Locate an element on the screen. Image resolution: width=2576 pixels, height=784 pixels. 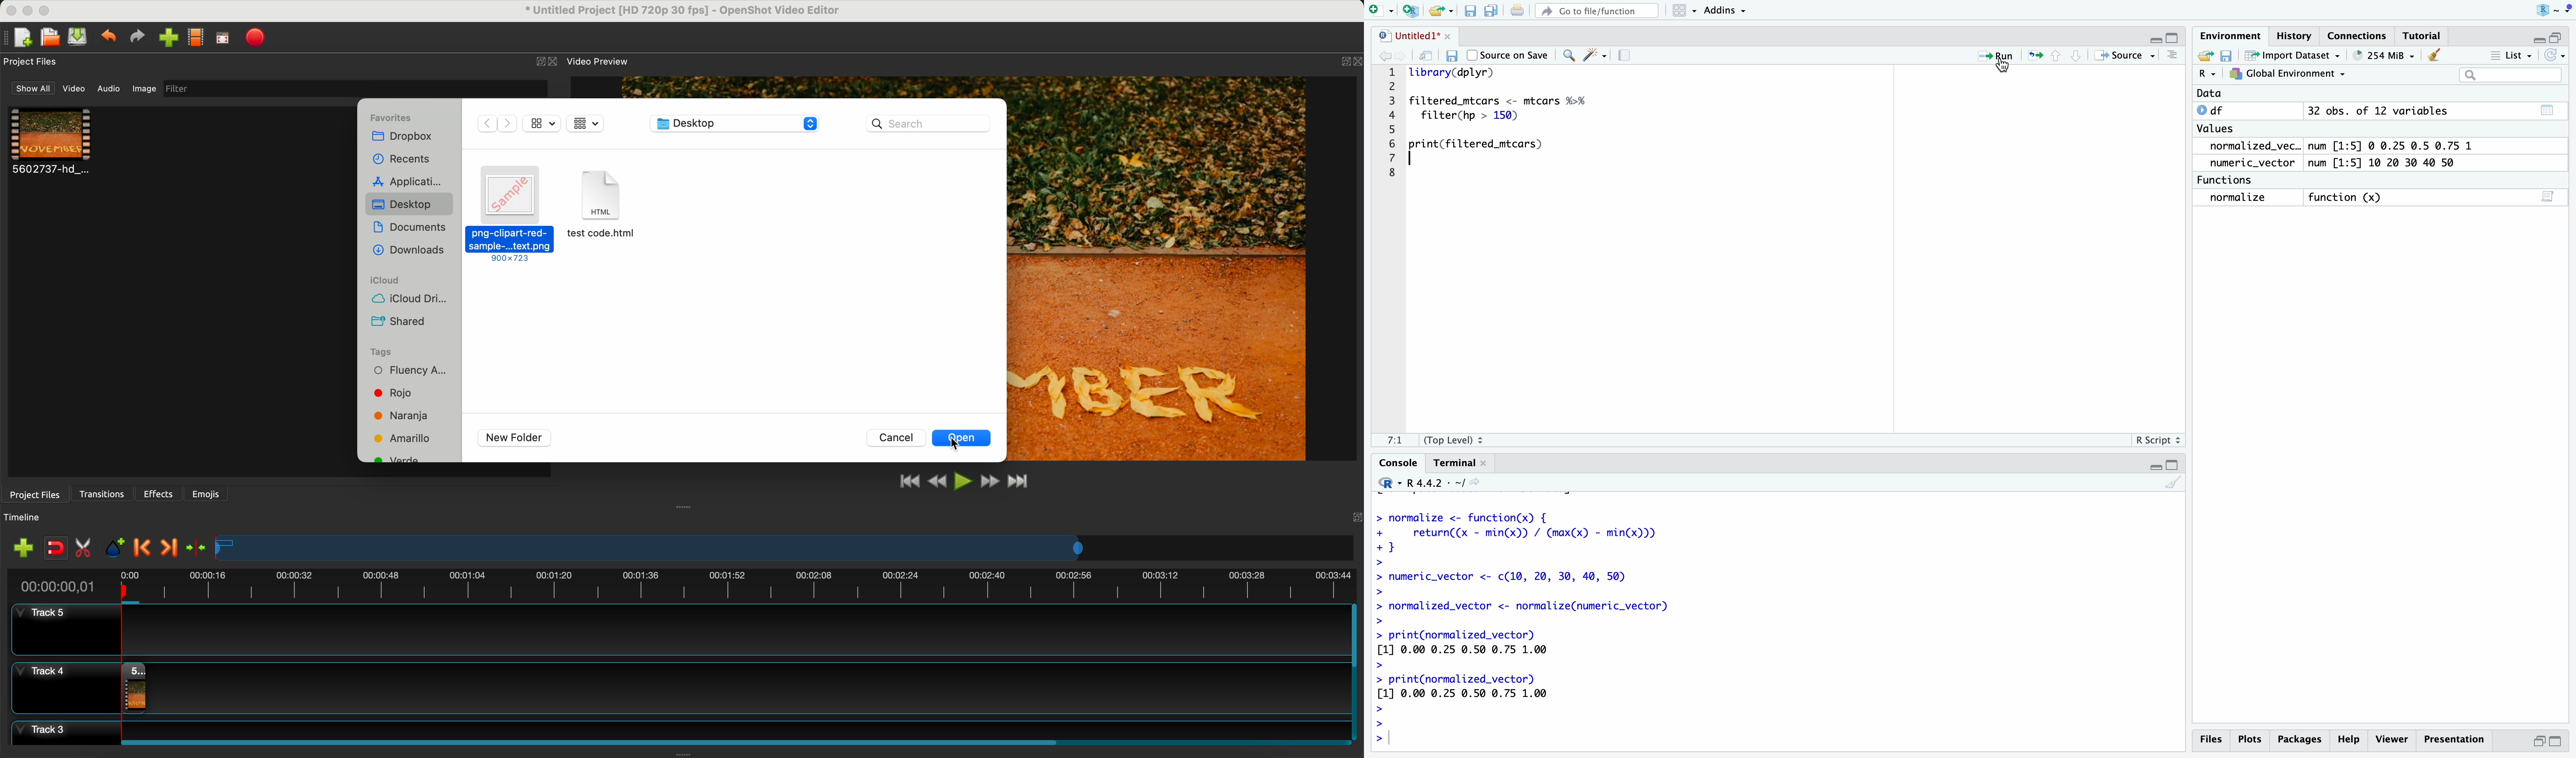
tools is located at coordinates (1595, 56).